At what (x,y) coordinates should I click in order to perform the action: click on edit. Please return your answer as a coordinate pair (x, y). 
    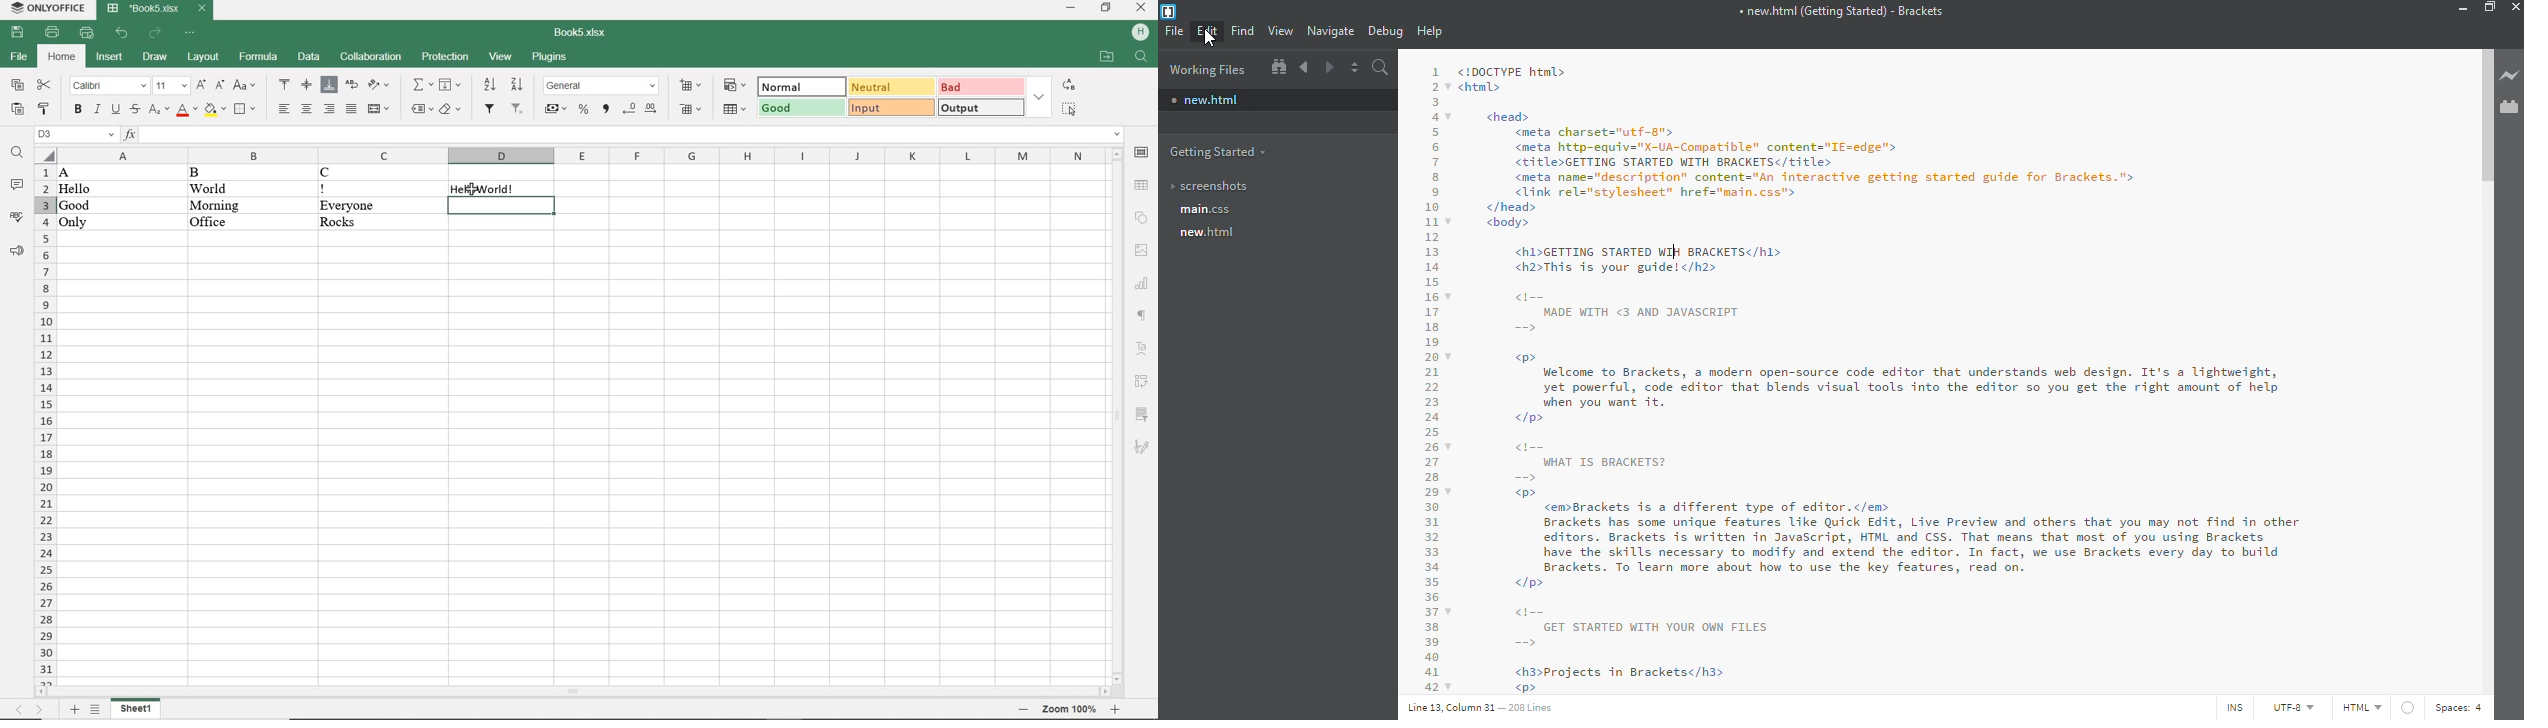
    Looking at the image, I should click on (1209, 31).